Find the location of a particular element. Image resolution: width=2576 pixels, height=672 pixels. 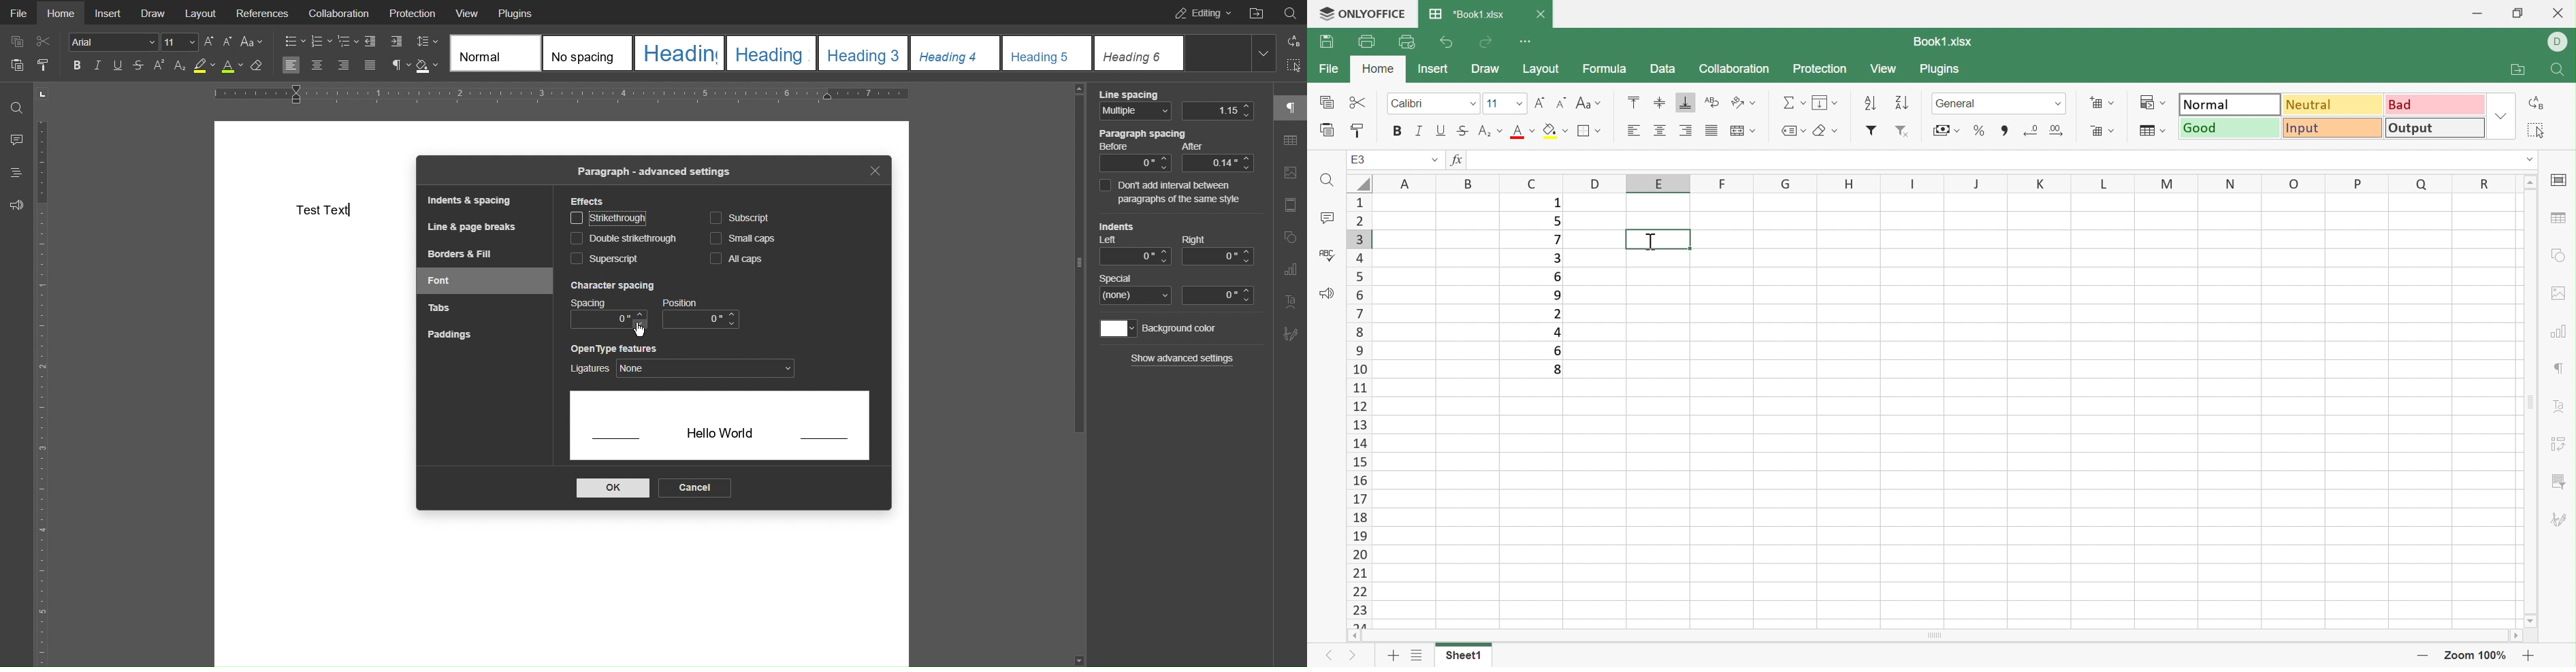

5 is located at coordinates (1557, 220).